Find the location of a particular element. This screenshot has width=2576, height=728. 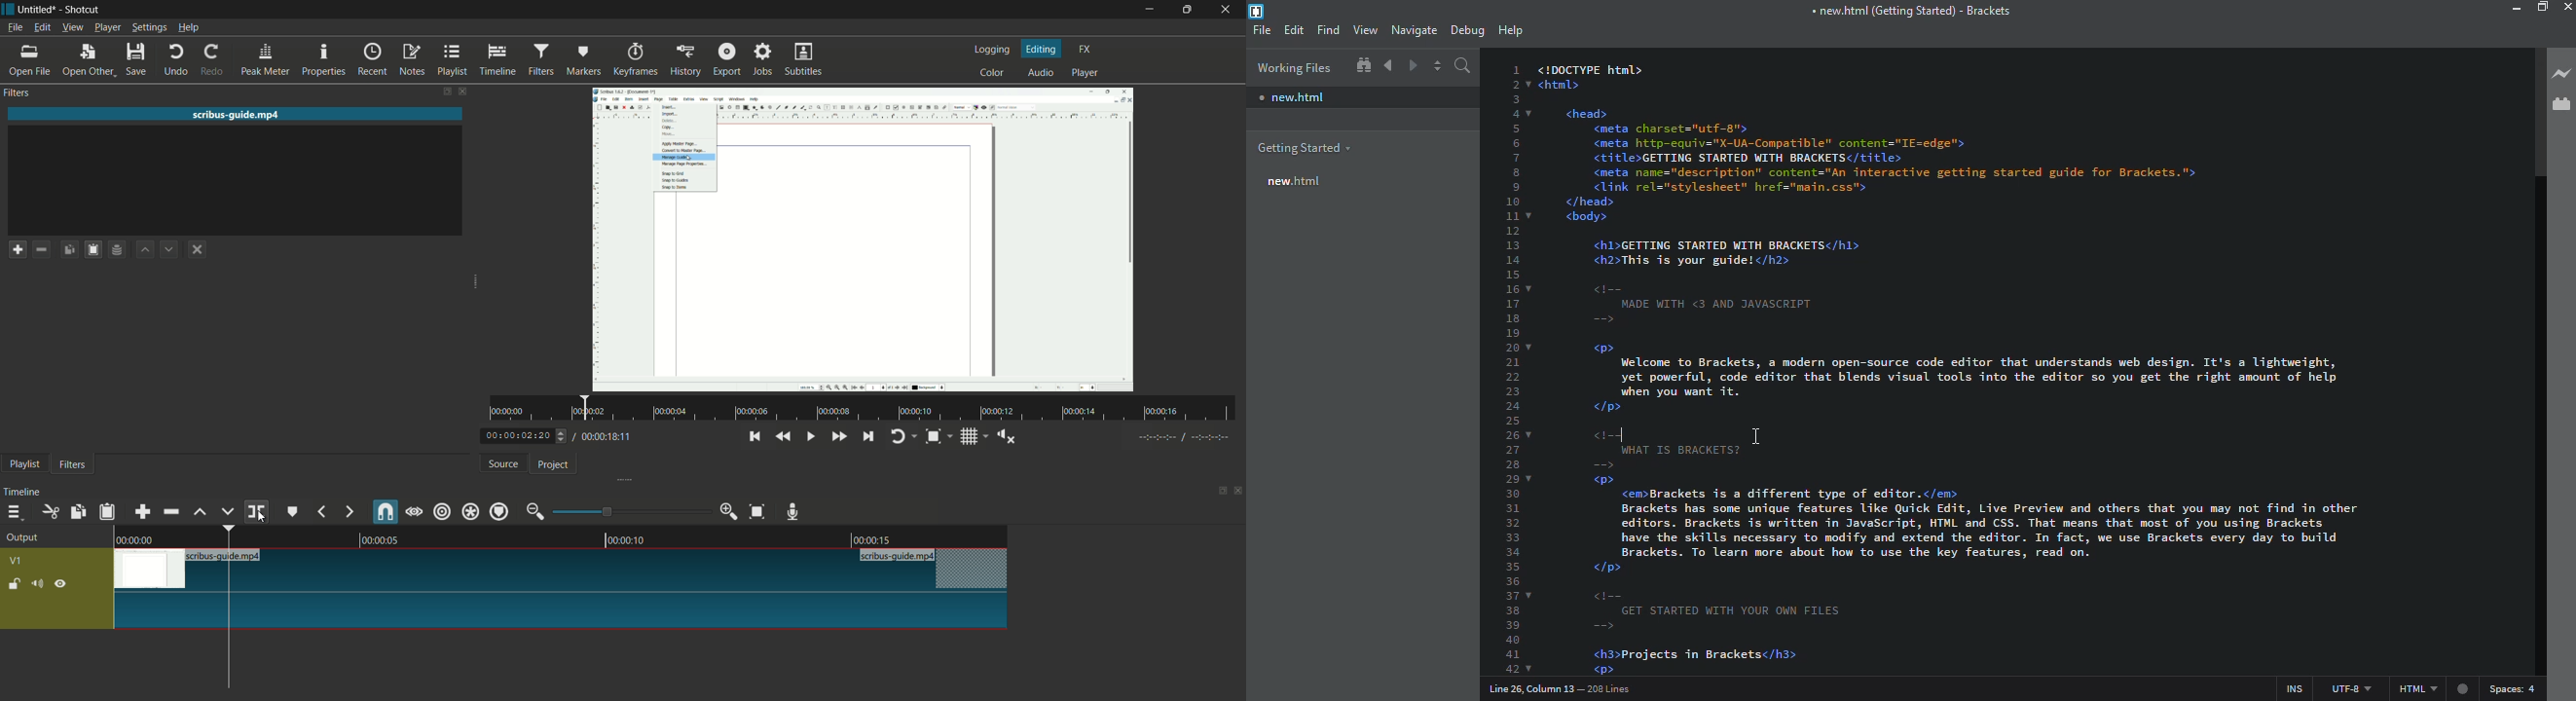

deselect the filter is located at coordinates (194, 251).